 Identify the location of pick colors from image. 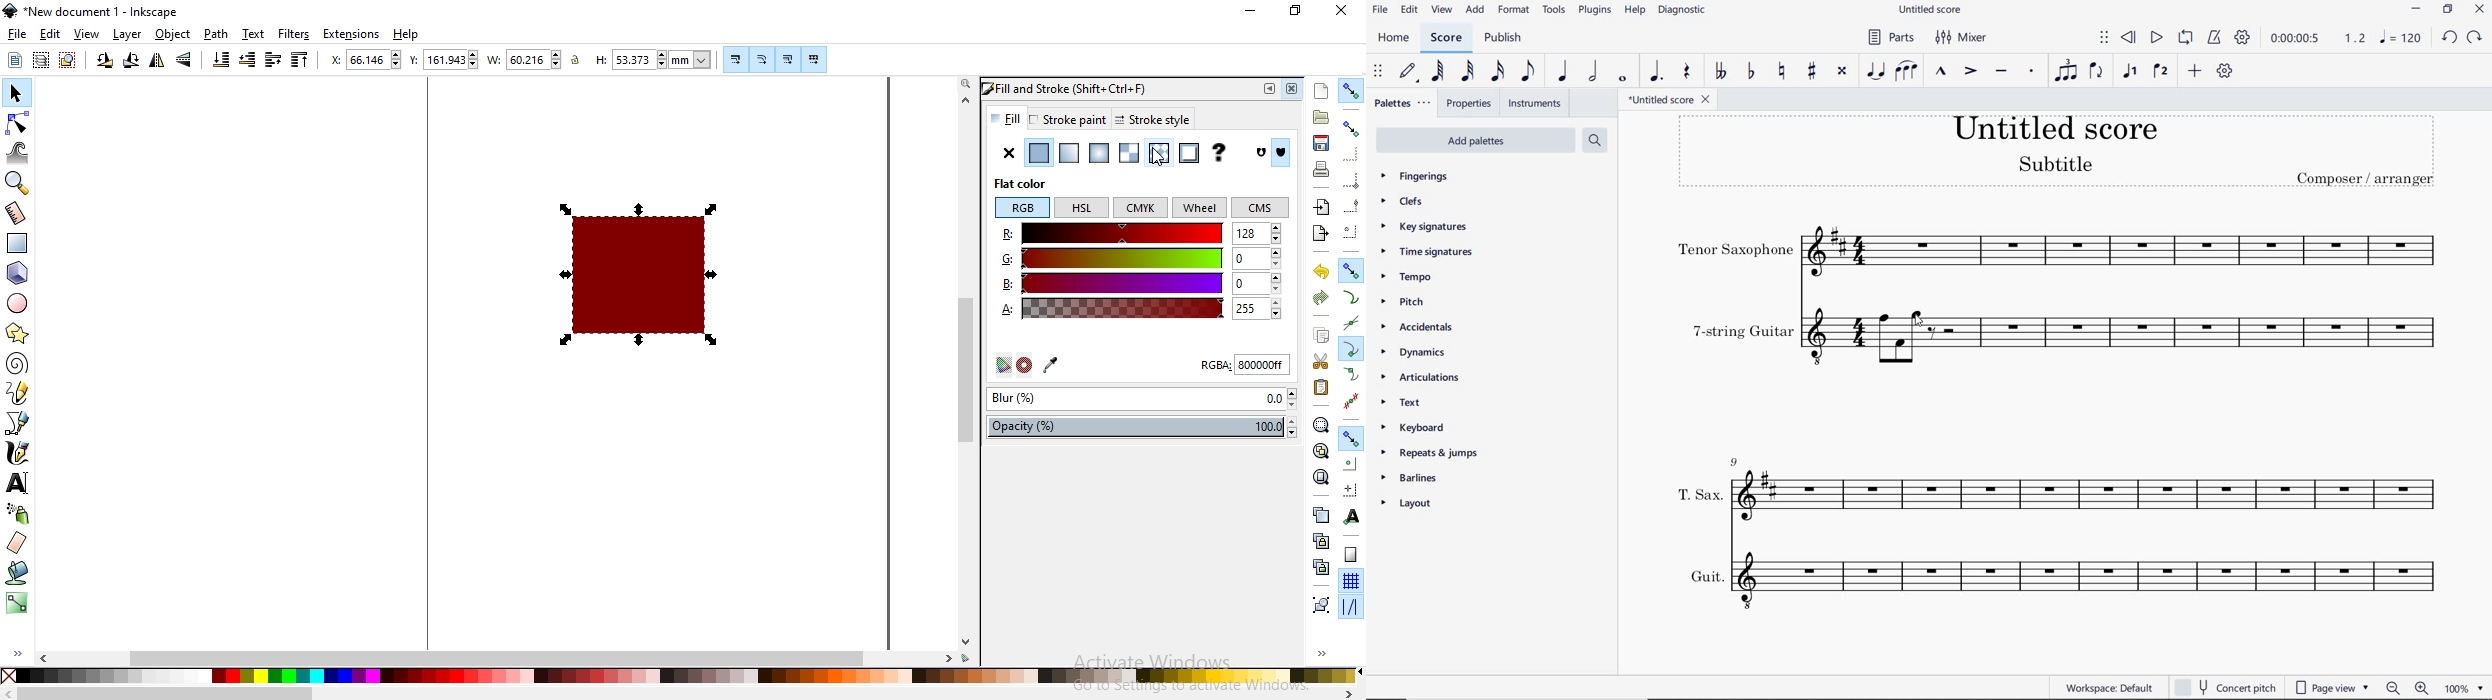
(1054, 364).